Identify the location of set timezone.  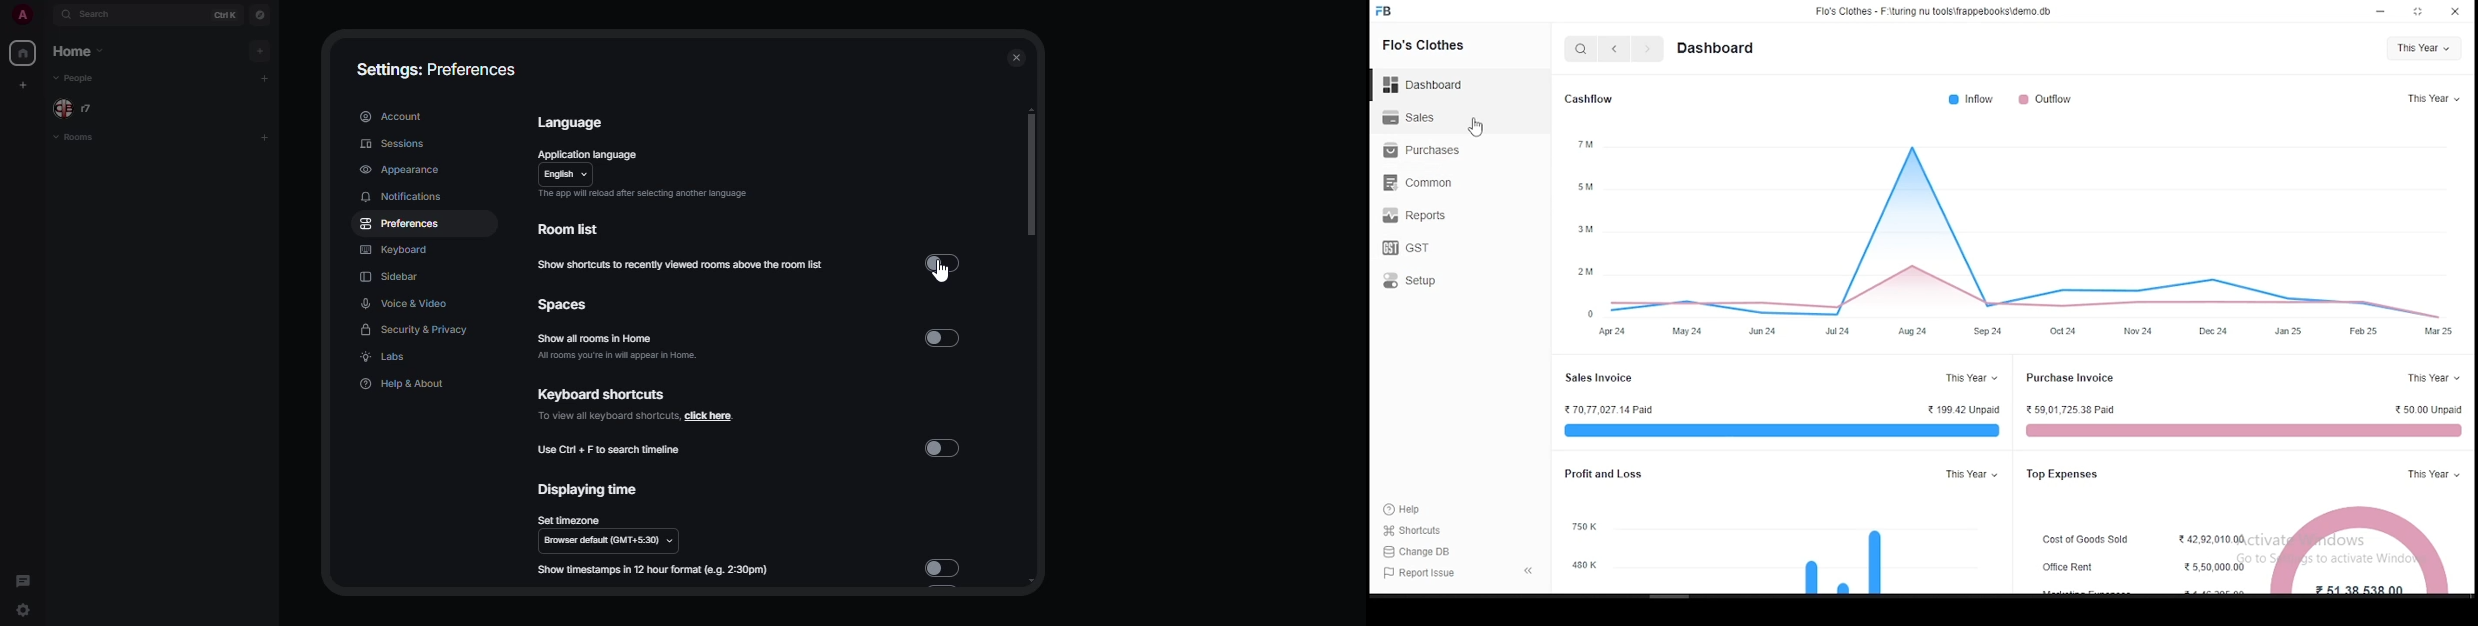
(569, 520).